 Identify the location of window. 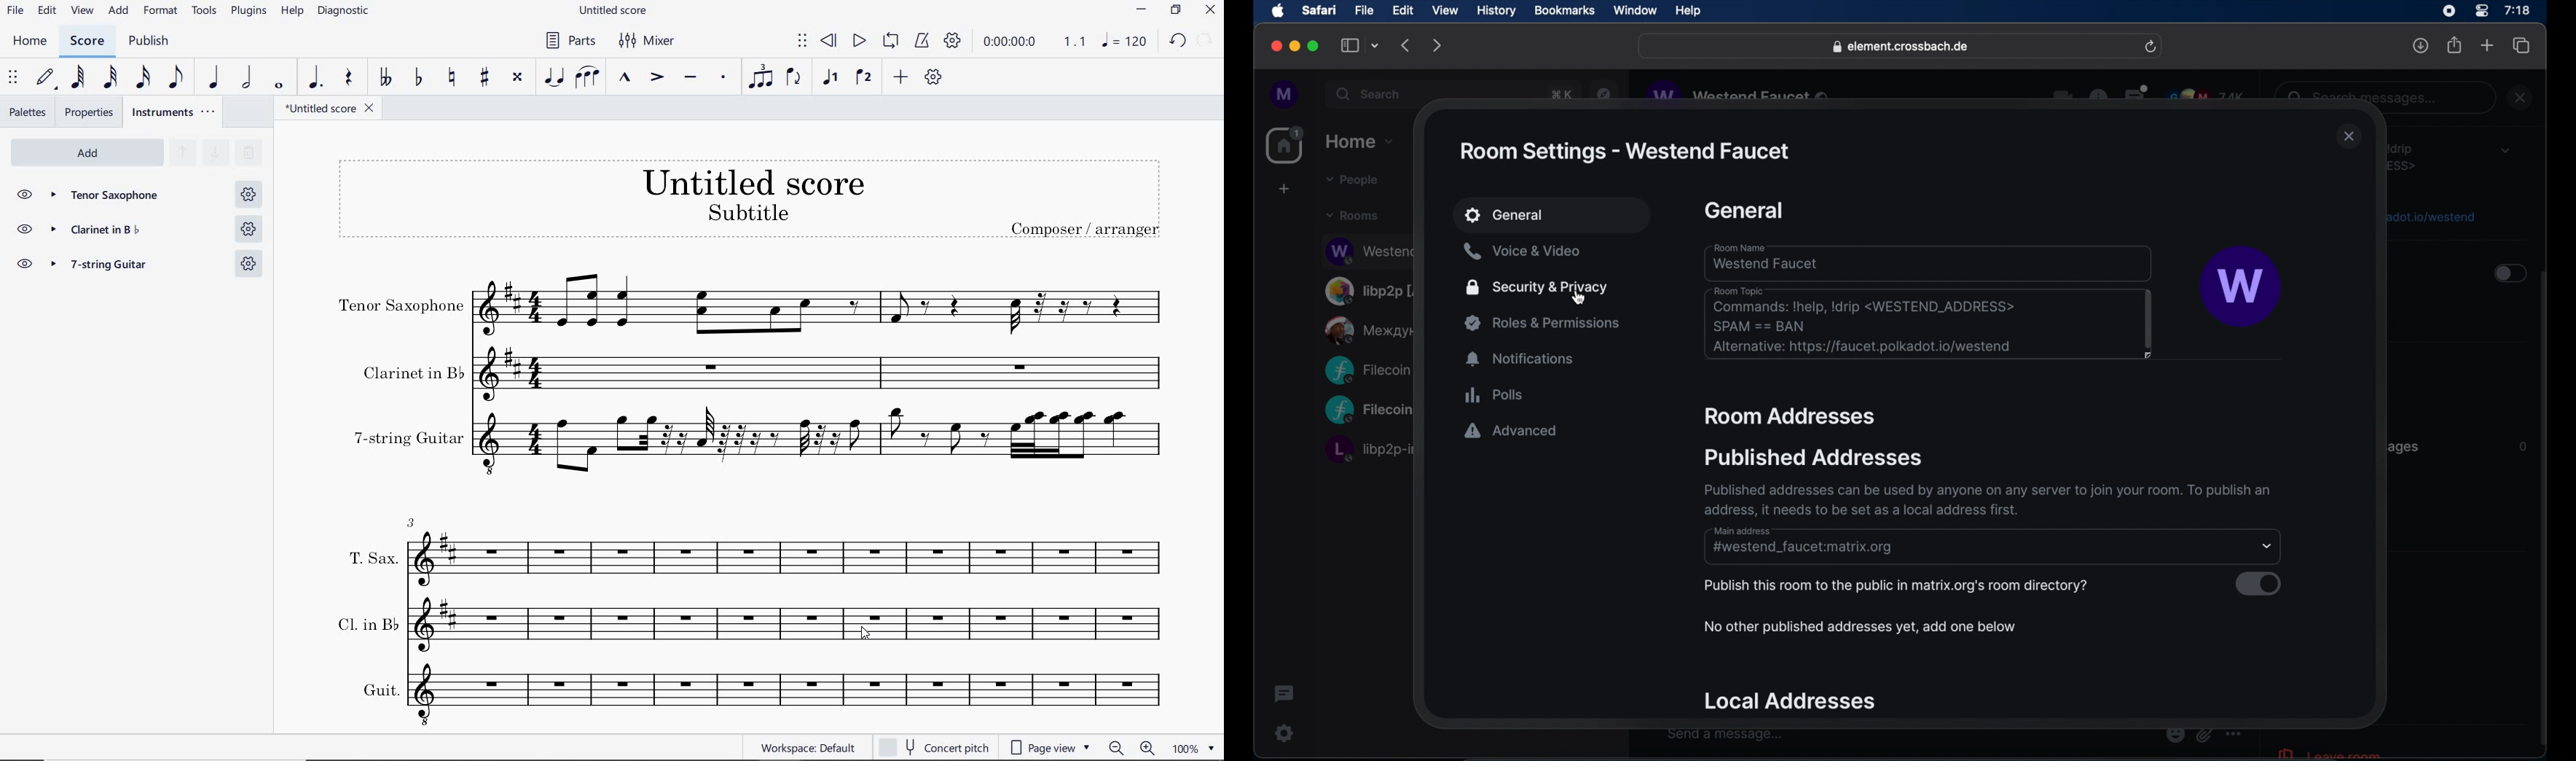
(1635, 11).